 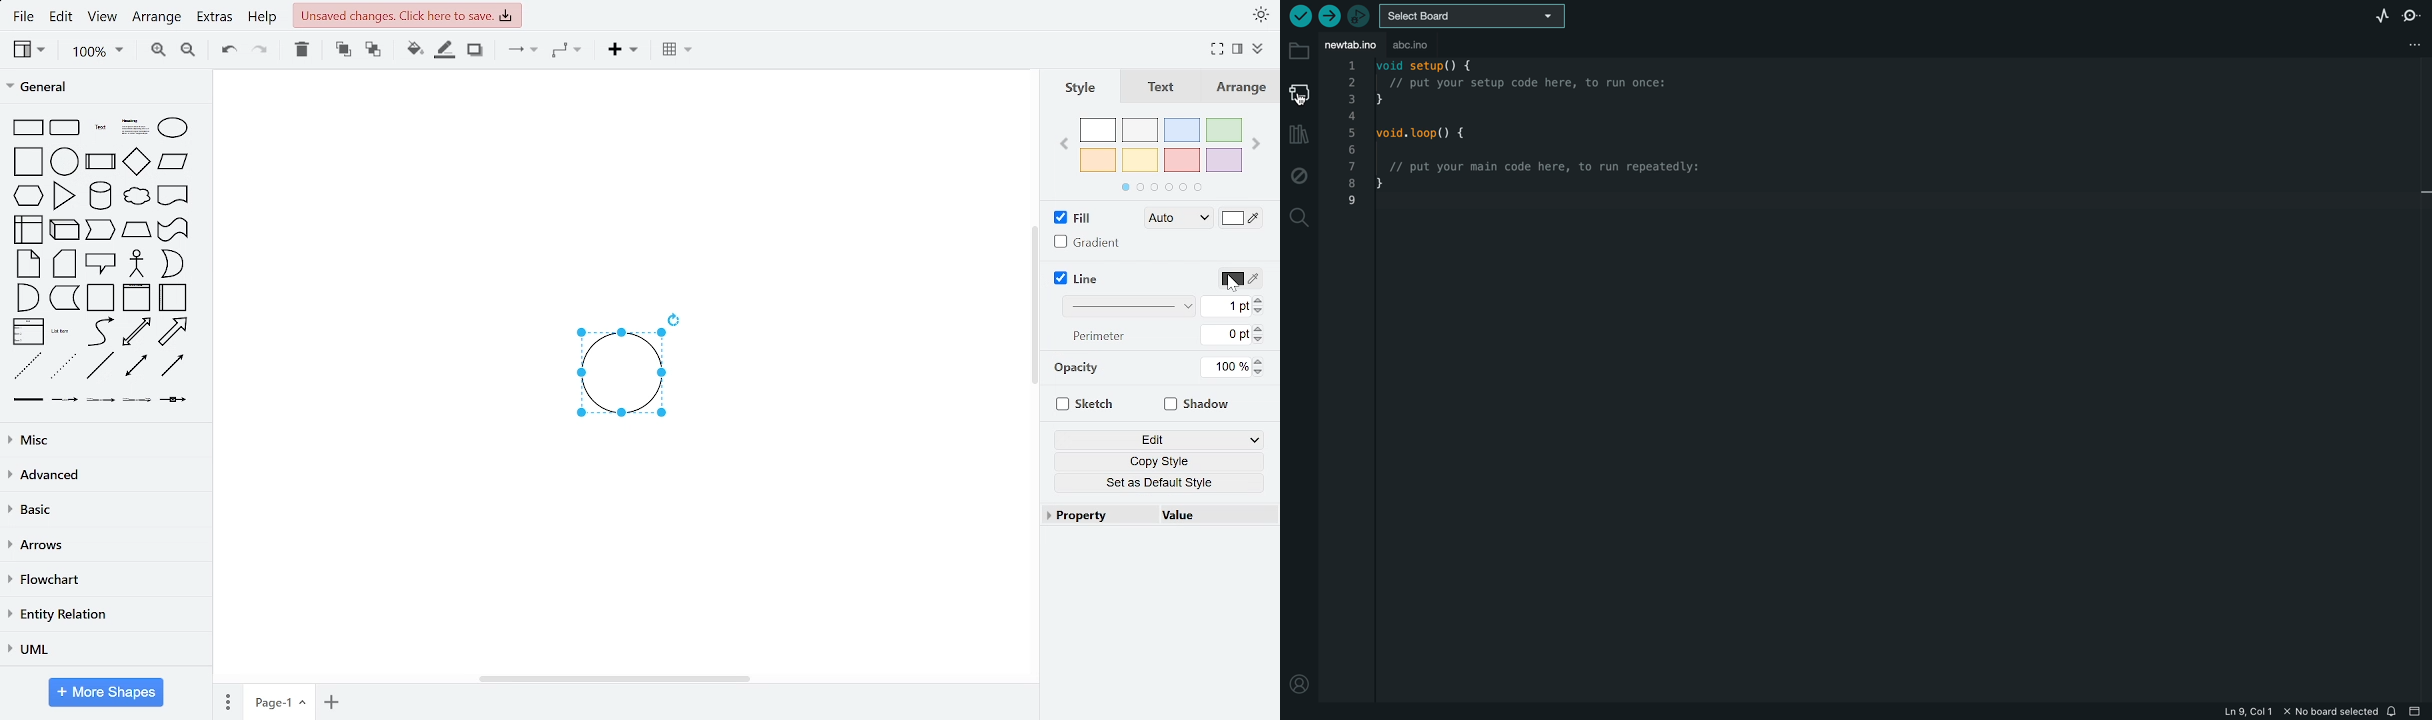 I want to click on zoom, so click(x=94, y=51).